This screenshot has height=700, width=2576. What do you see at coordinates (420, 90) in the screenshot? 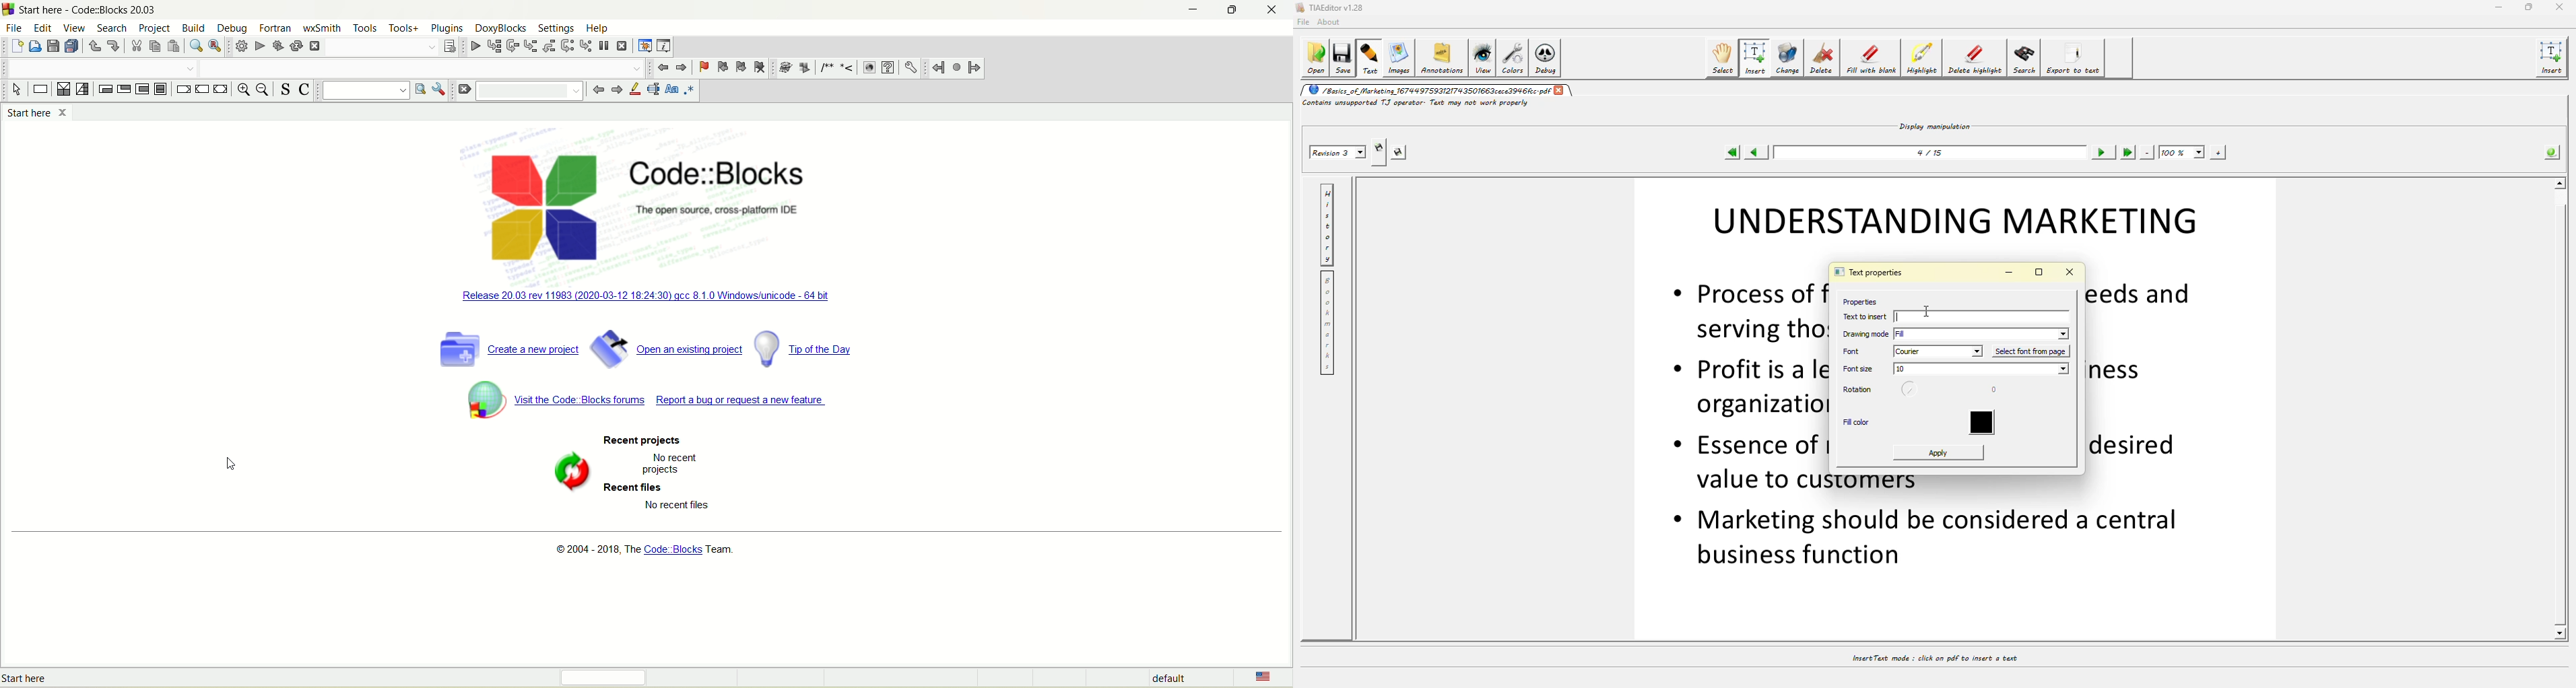
I see `run search` at bounding box center [420, 90].